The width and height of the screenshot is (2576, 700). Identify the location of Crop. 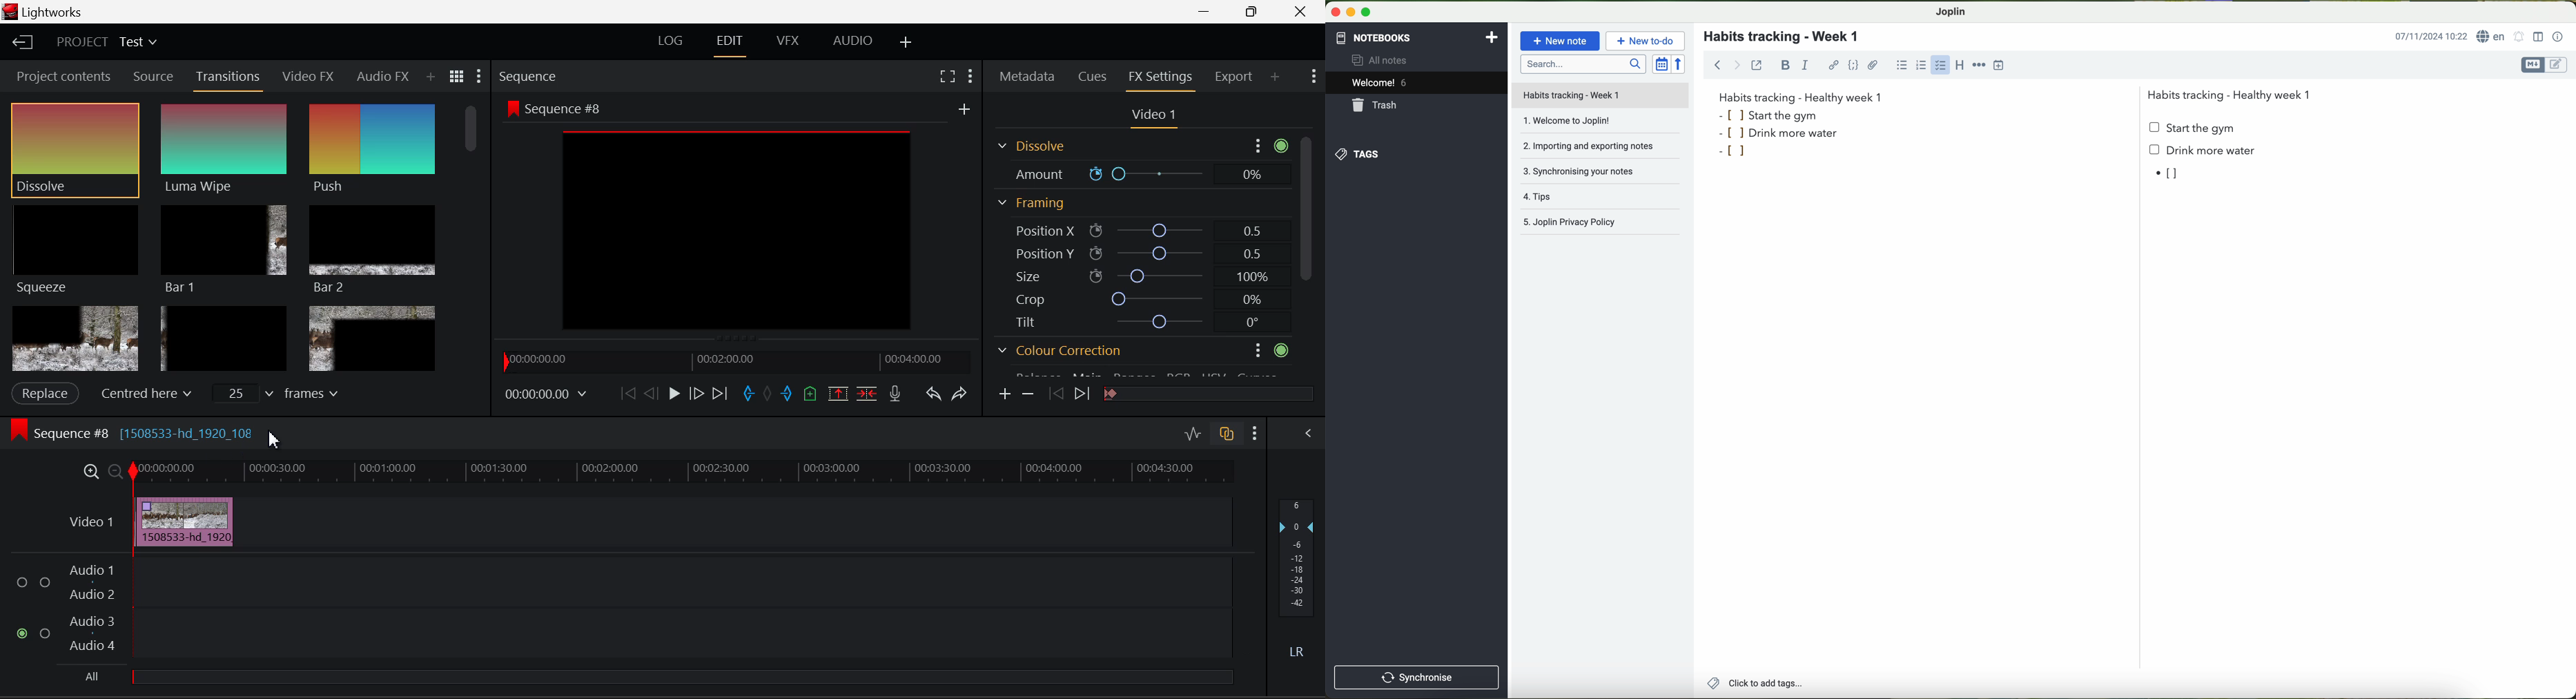
(1135, 300).